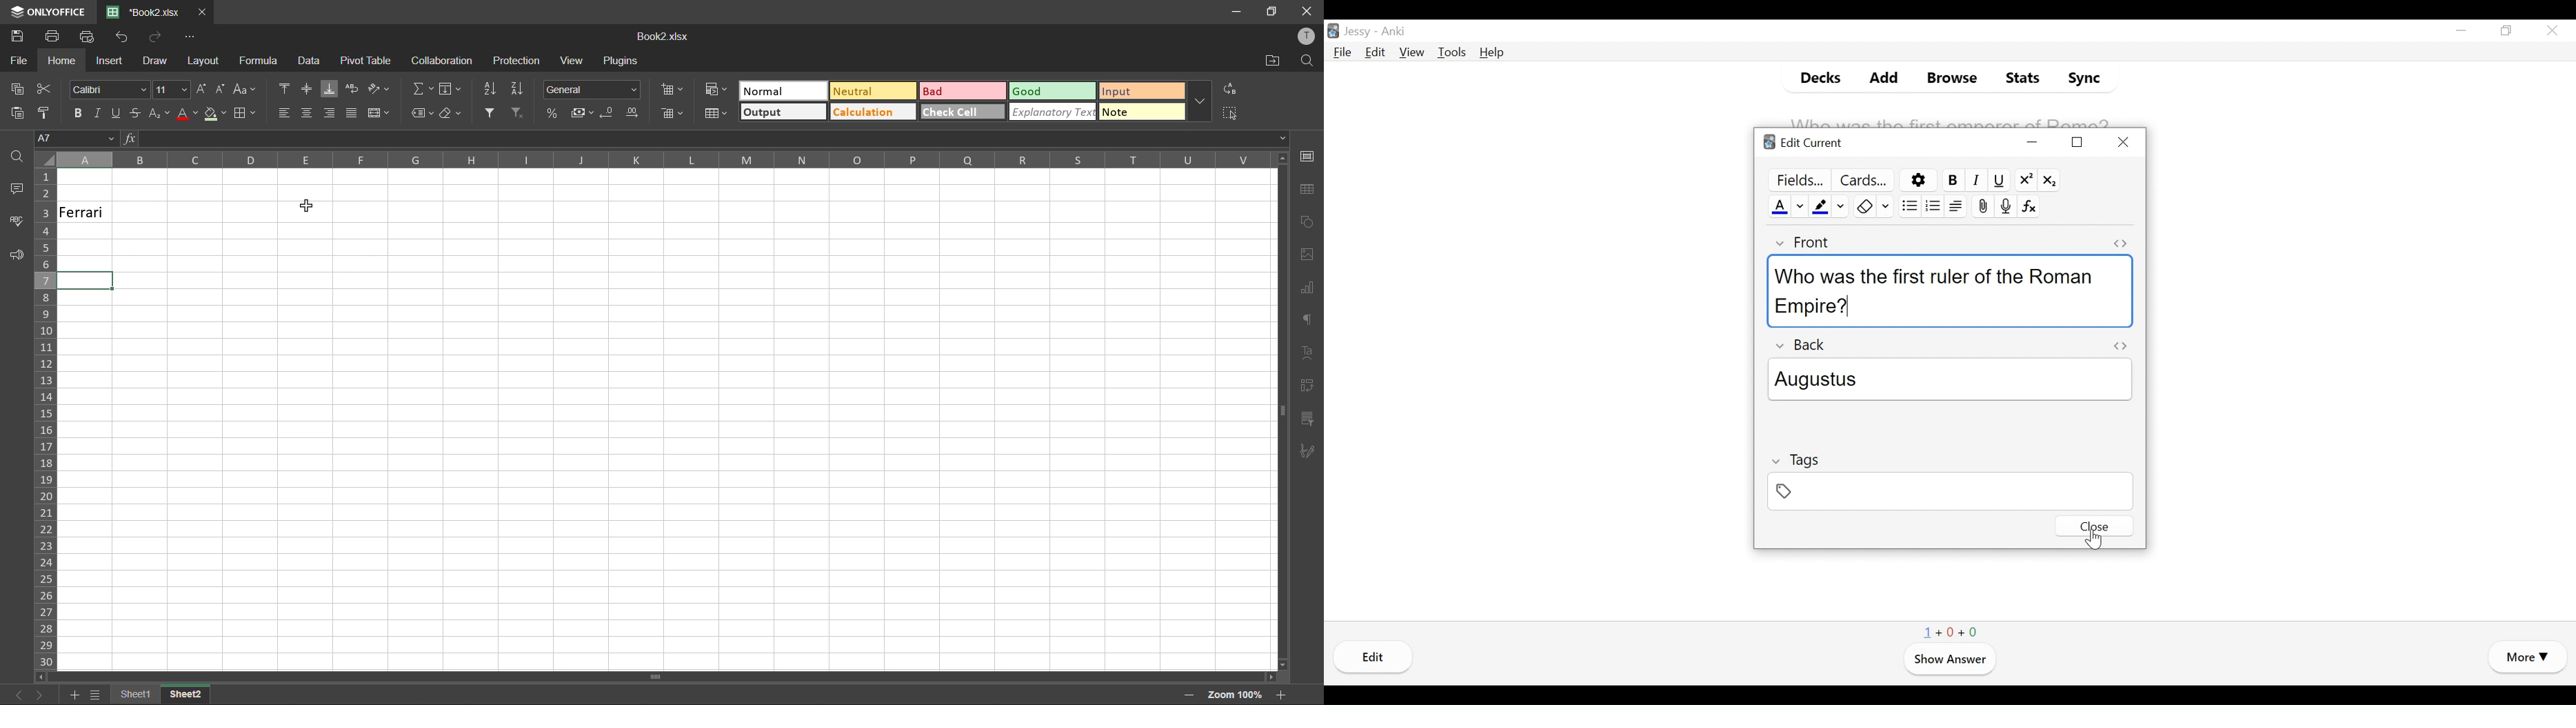  I want to click on quick print, so click(91, 39).